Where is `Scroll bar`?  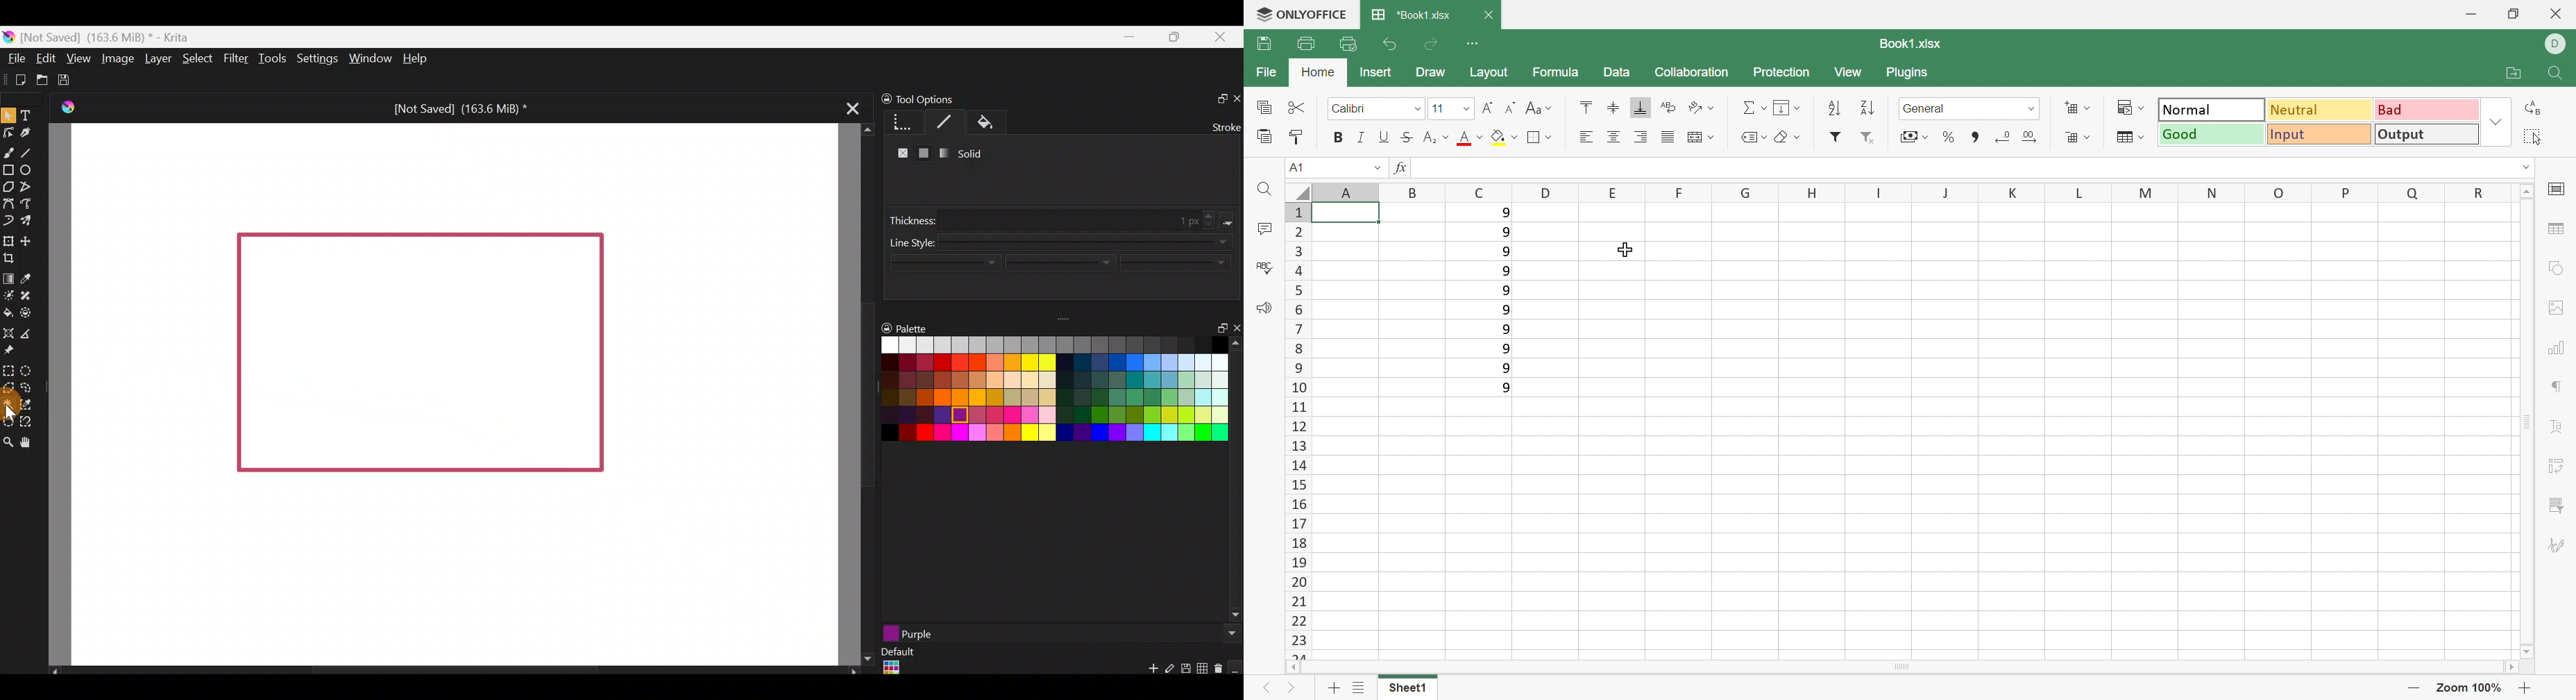 Scroll bar is located at coordinates (858, 395).